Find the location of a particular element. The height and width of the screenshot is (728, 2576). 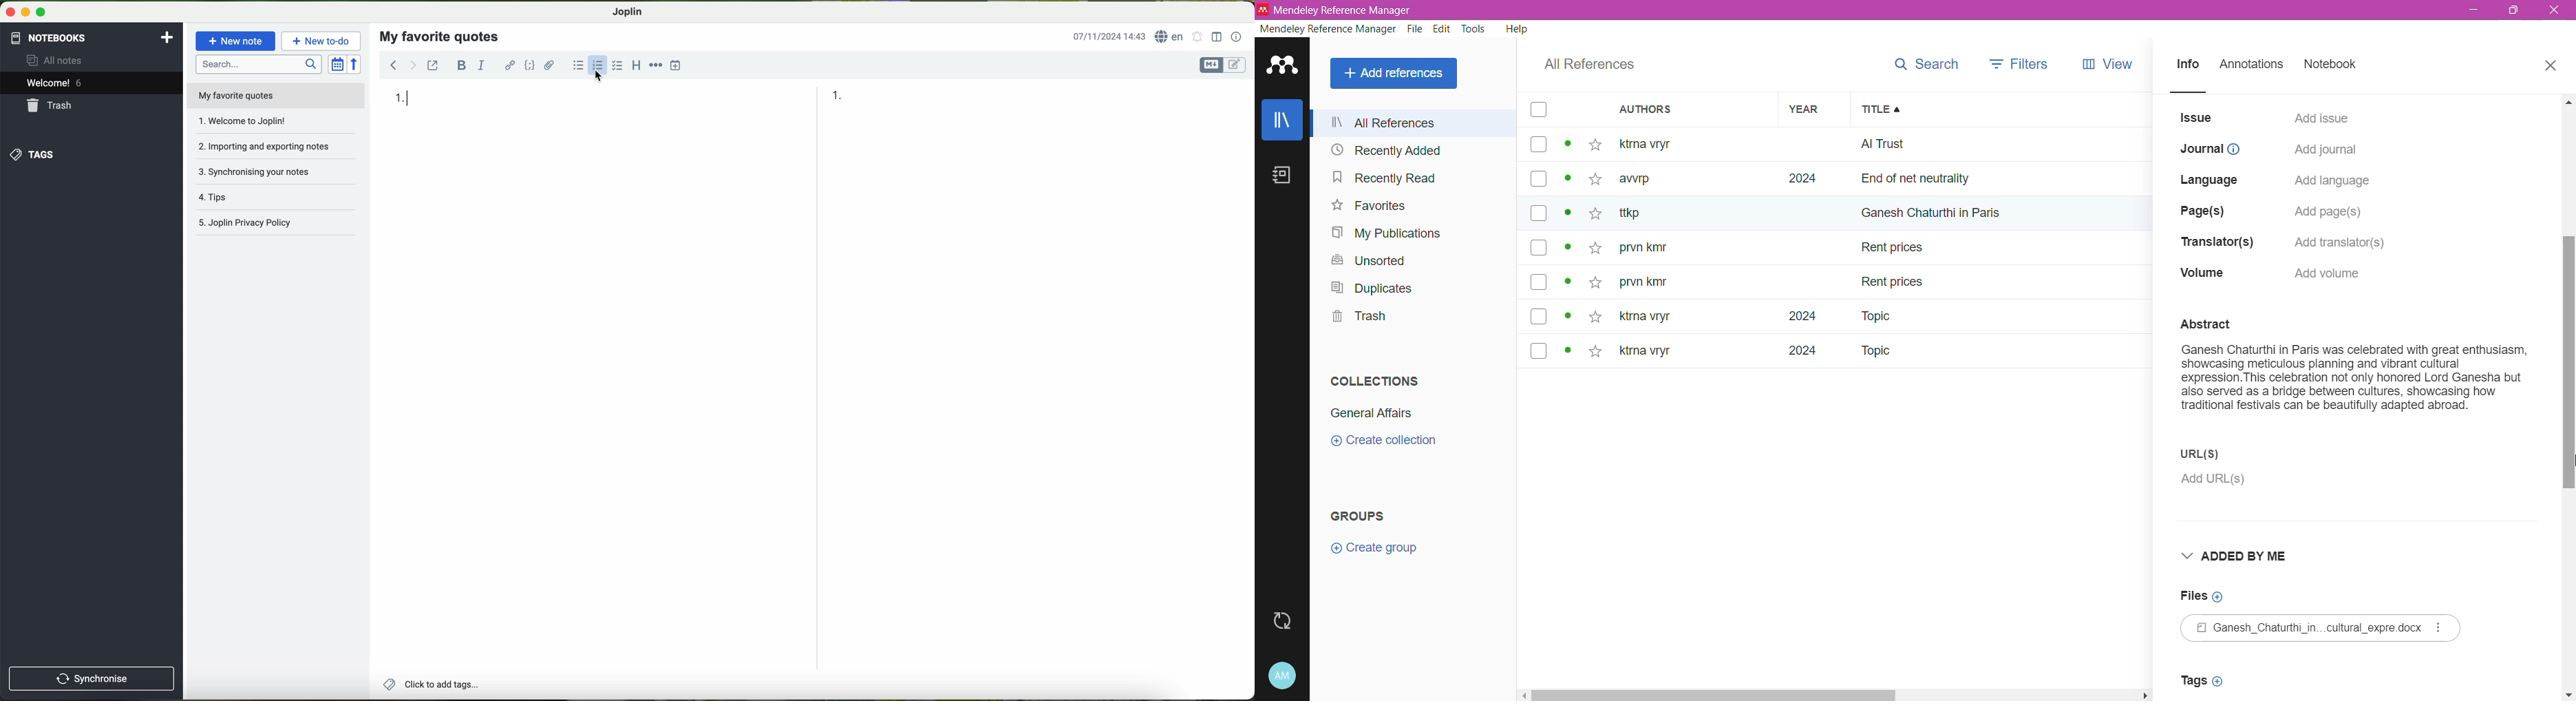

cursor is located at coordinates (599, 81).